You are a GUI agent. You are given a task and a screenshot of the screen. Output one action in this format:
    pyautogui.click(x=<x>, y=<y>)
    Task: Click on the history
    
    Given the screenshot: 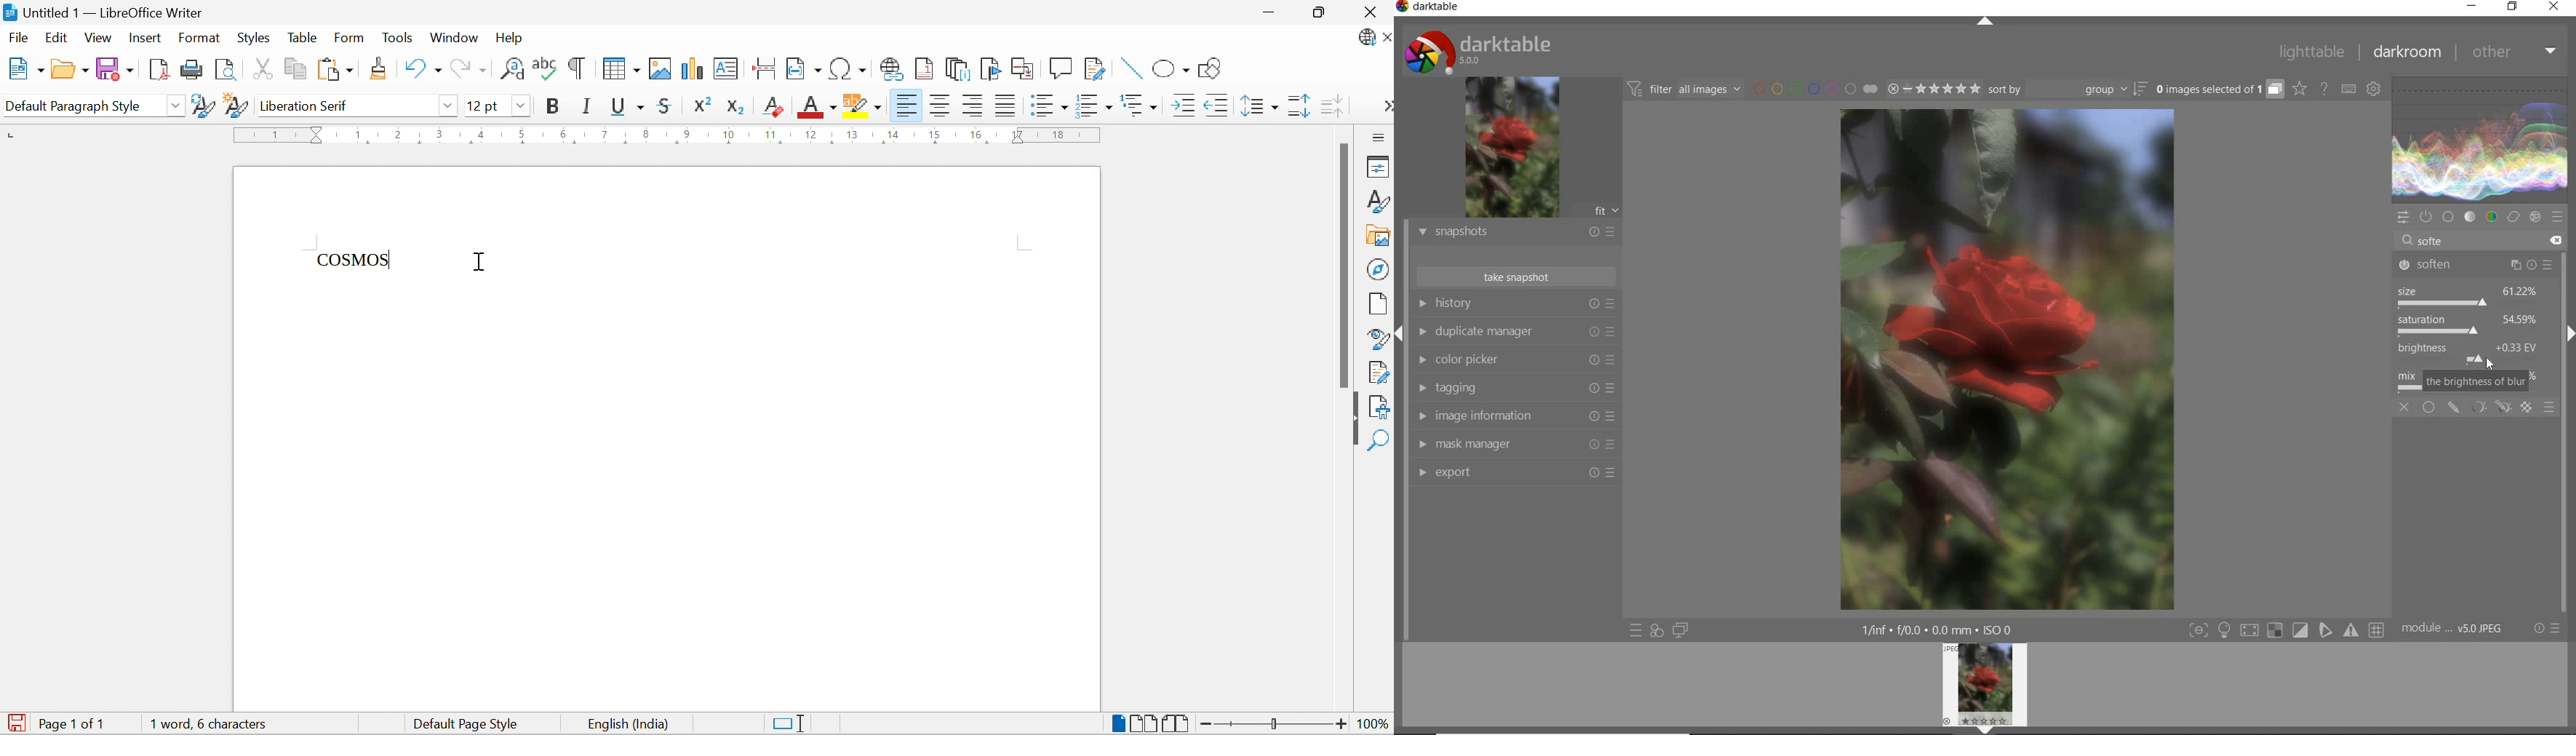 What is the action you would take?
    pyautogui.click(x=1514, y=305)
    